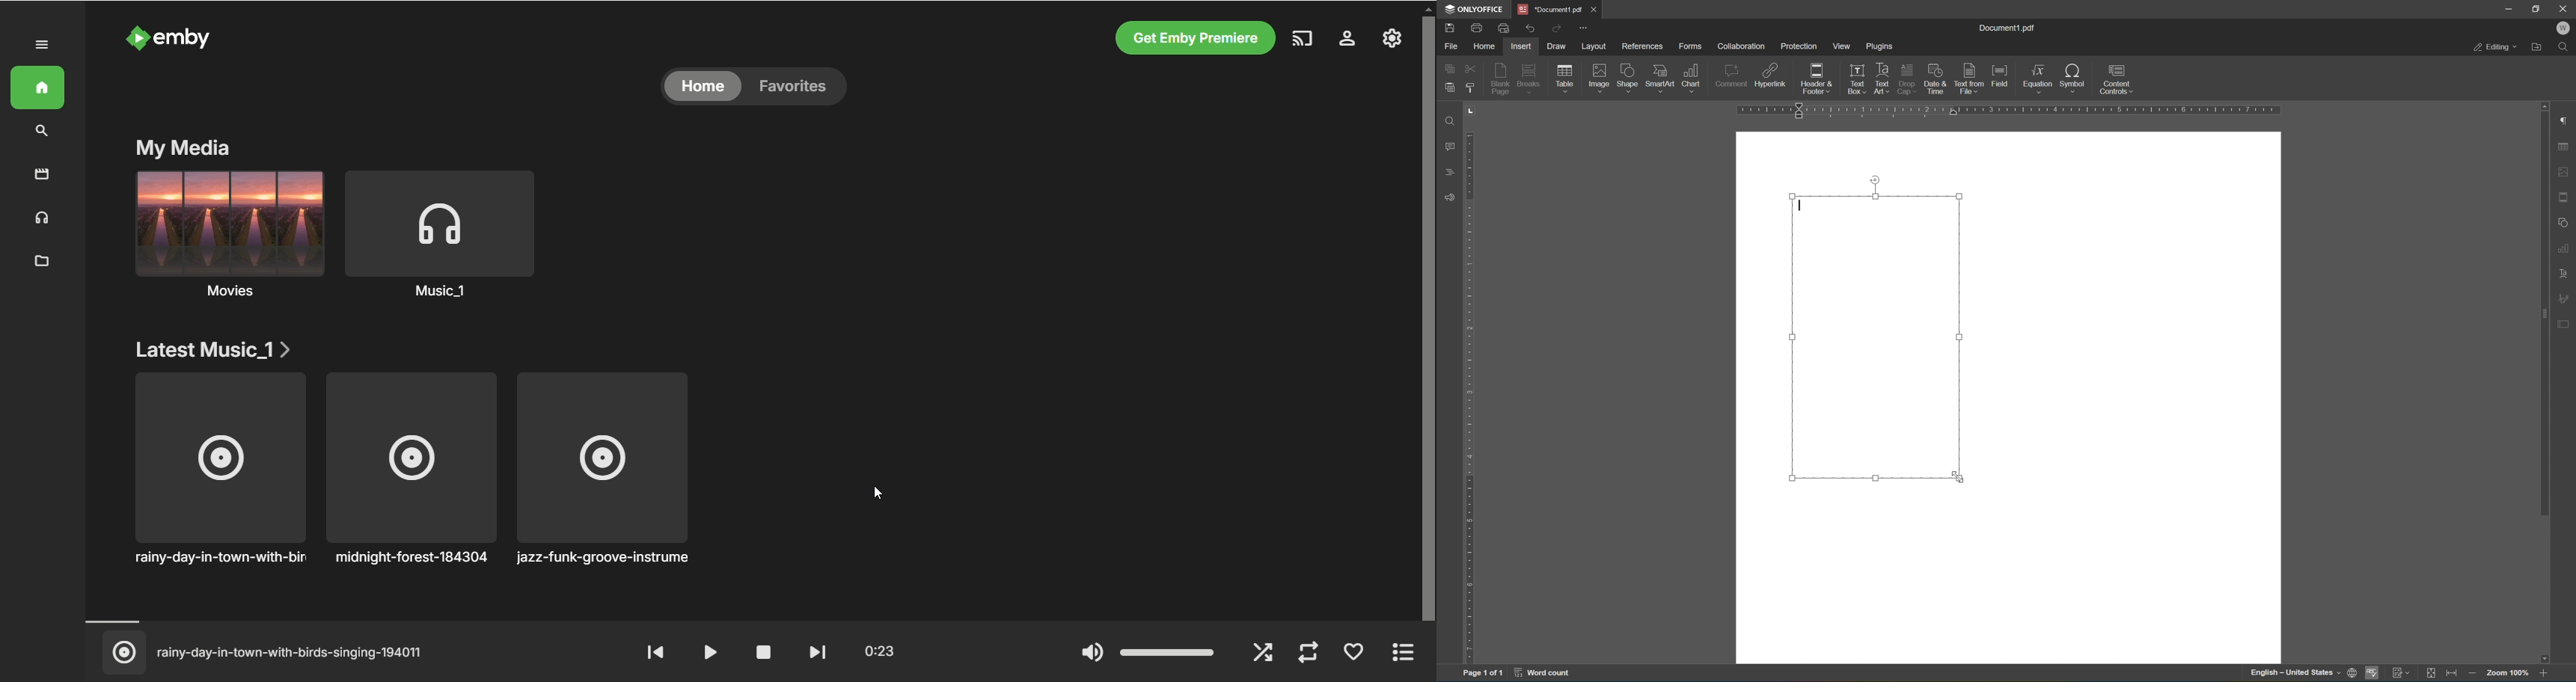 The height and width of the screenshot is (700, 2576). Describe the element at coordinates (2354, 672) in the screenshot. I see `set document language` at that location.